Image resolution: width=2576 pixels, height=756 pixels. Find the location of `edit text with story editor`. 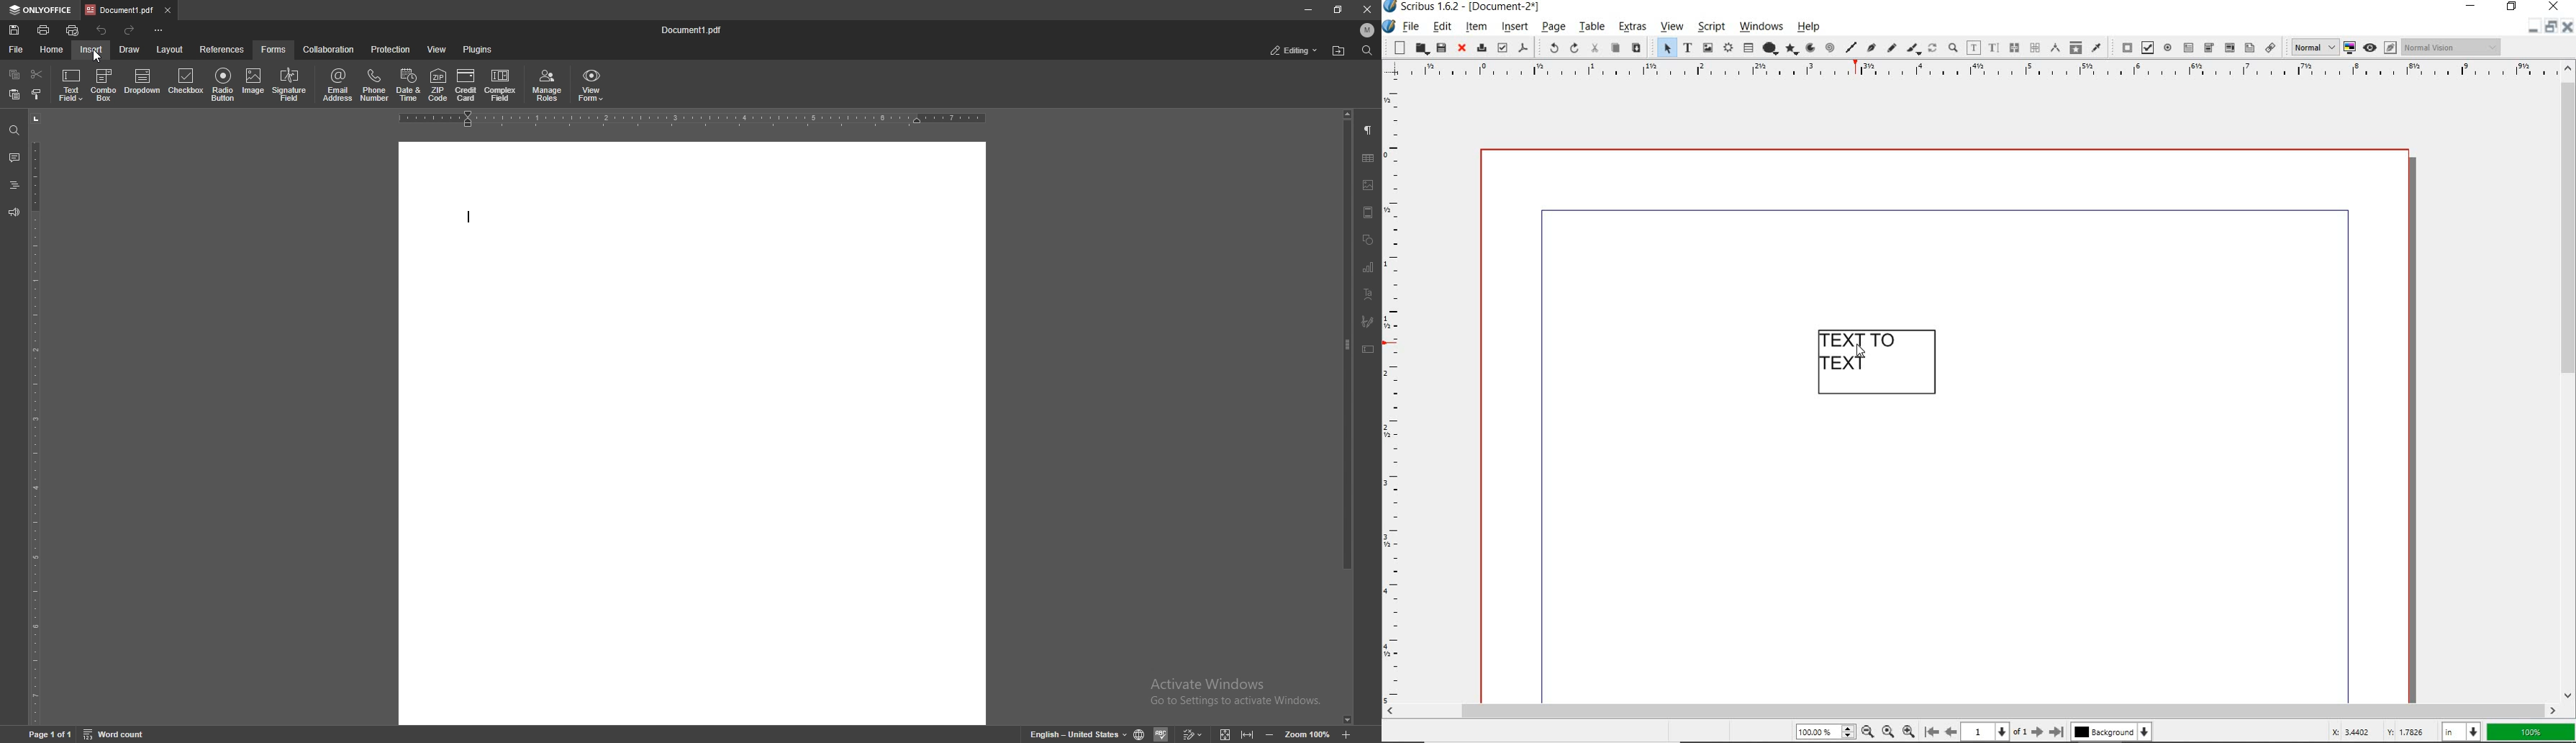

edit text with story editor is located at coordinates (1994, 47).